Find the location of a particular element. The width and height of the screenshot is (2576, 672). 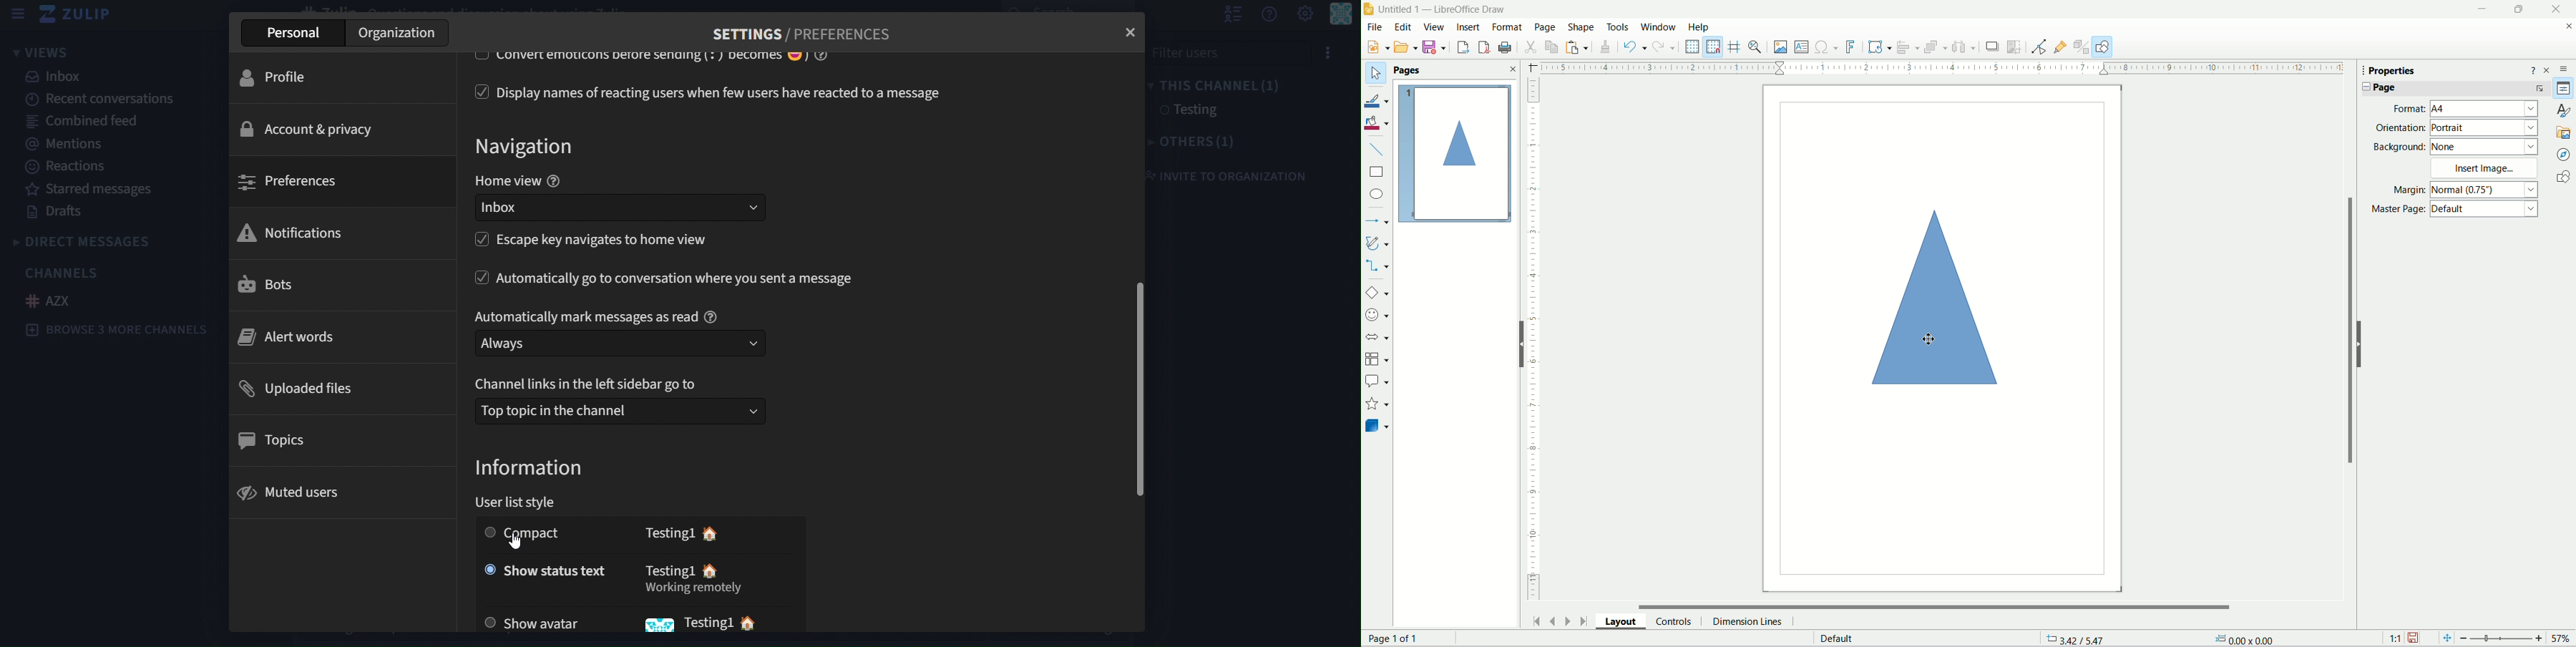

Open is located at coordinates (1404, 46).